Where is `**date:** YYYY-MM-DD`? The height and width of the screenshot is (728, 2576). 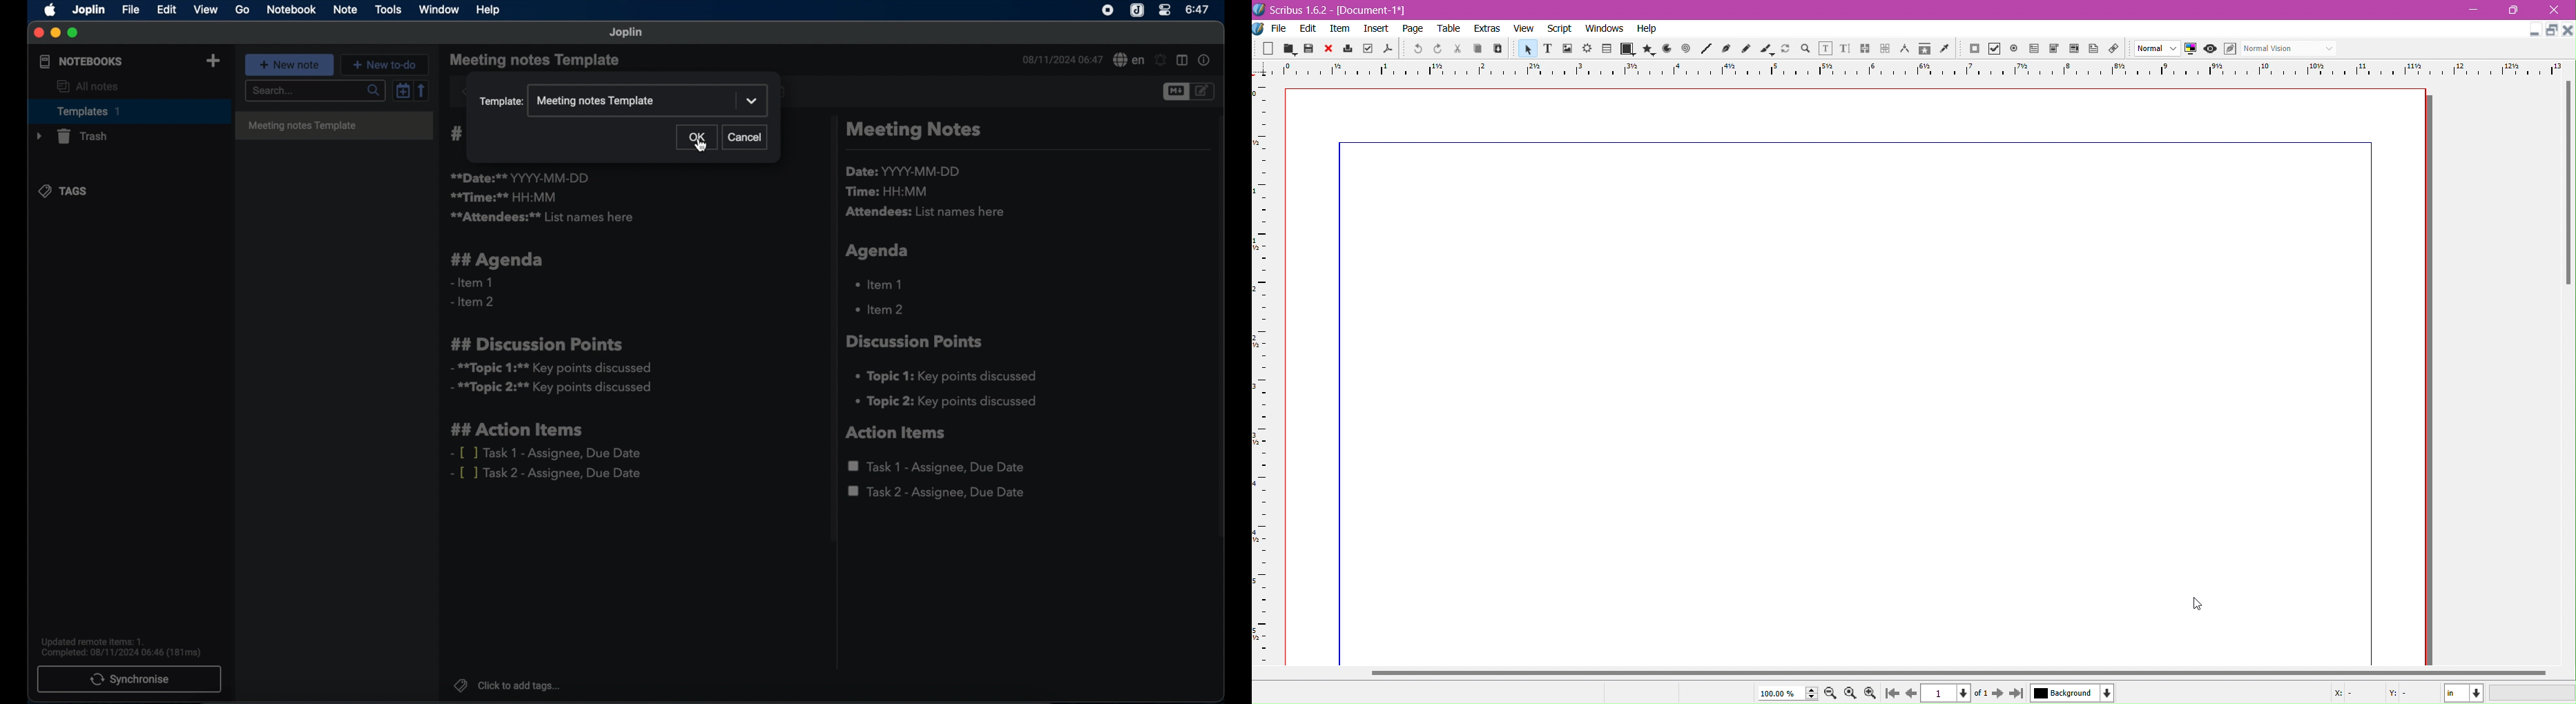 **date:** YYYY-MM-DD is located at coordinates (522, 177).